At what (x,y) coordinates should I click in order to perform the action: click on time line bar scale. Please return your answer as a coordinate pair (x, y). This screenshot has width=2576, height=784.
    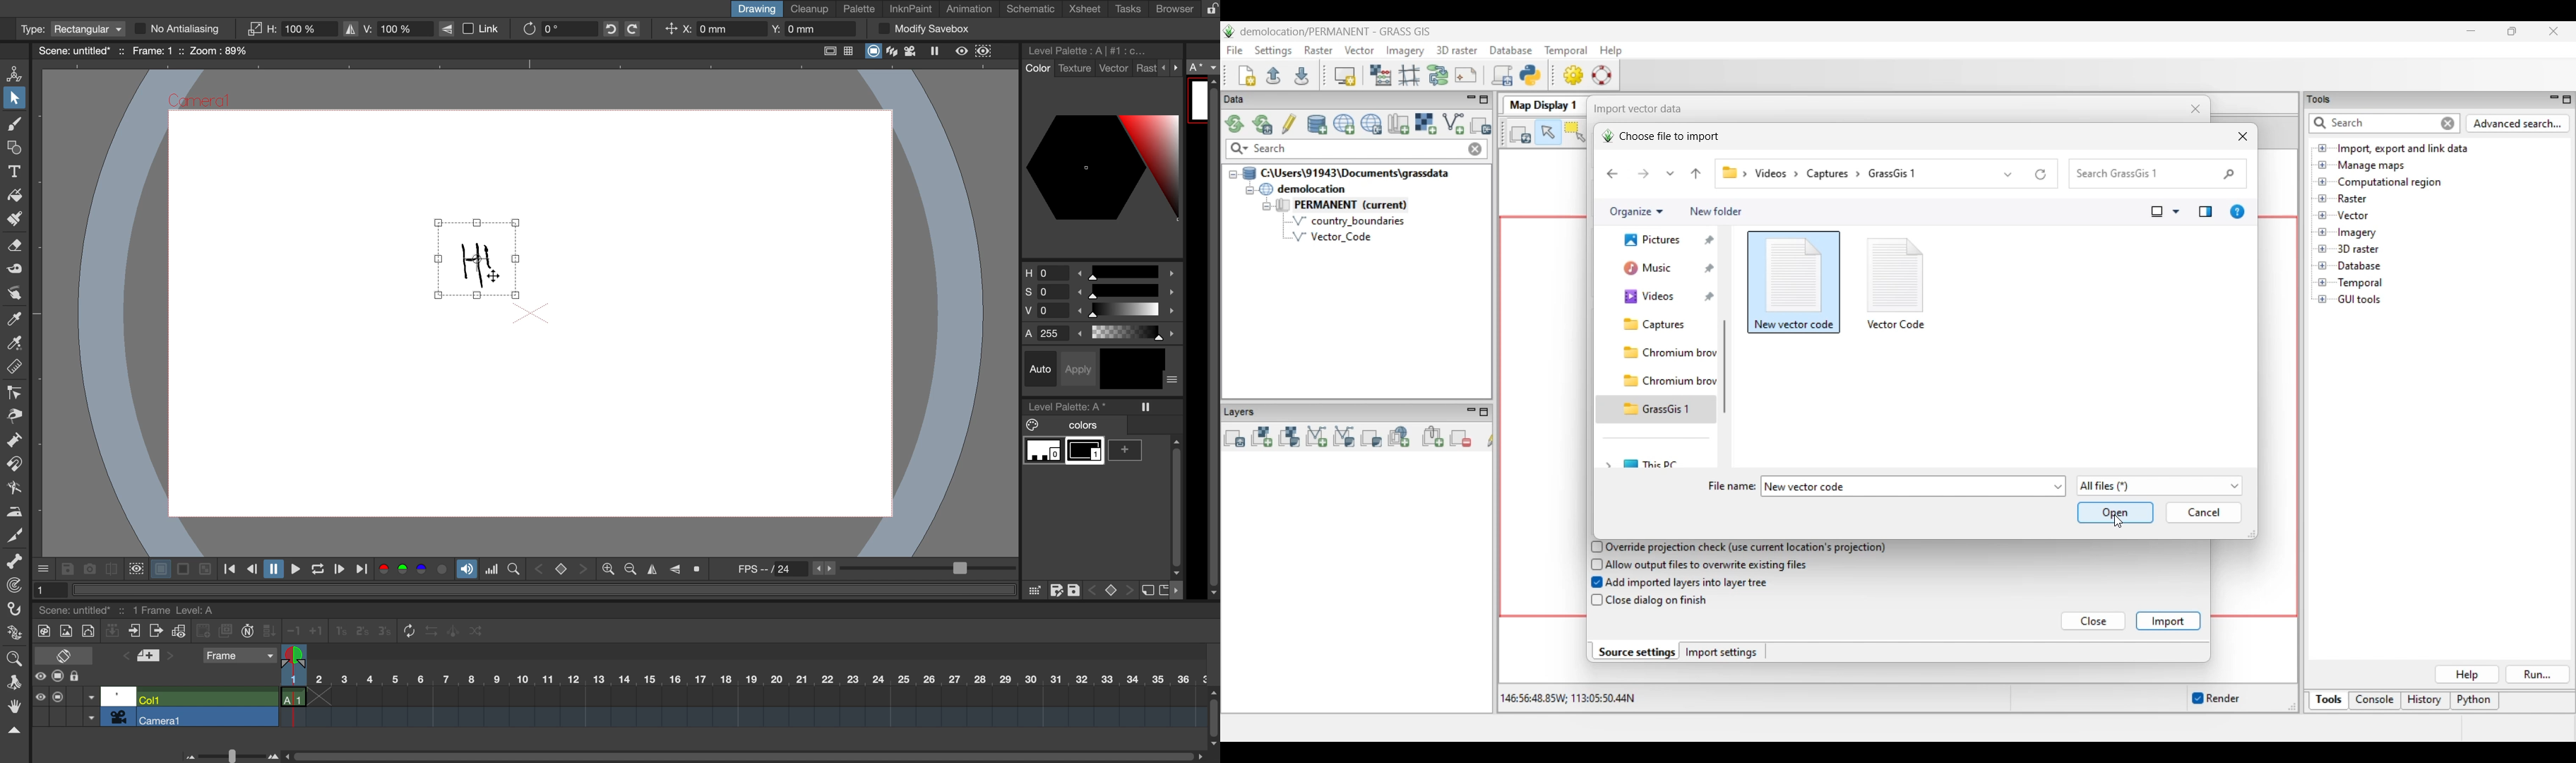
    Looking at the image, I should click on (228, 754).